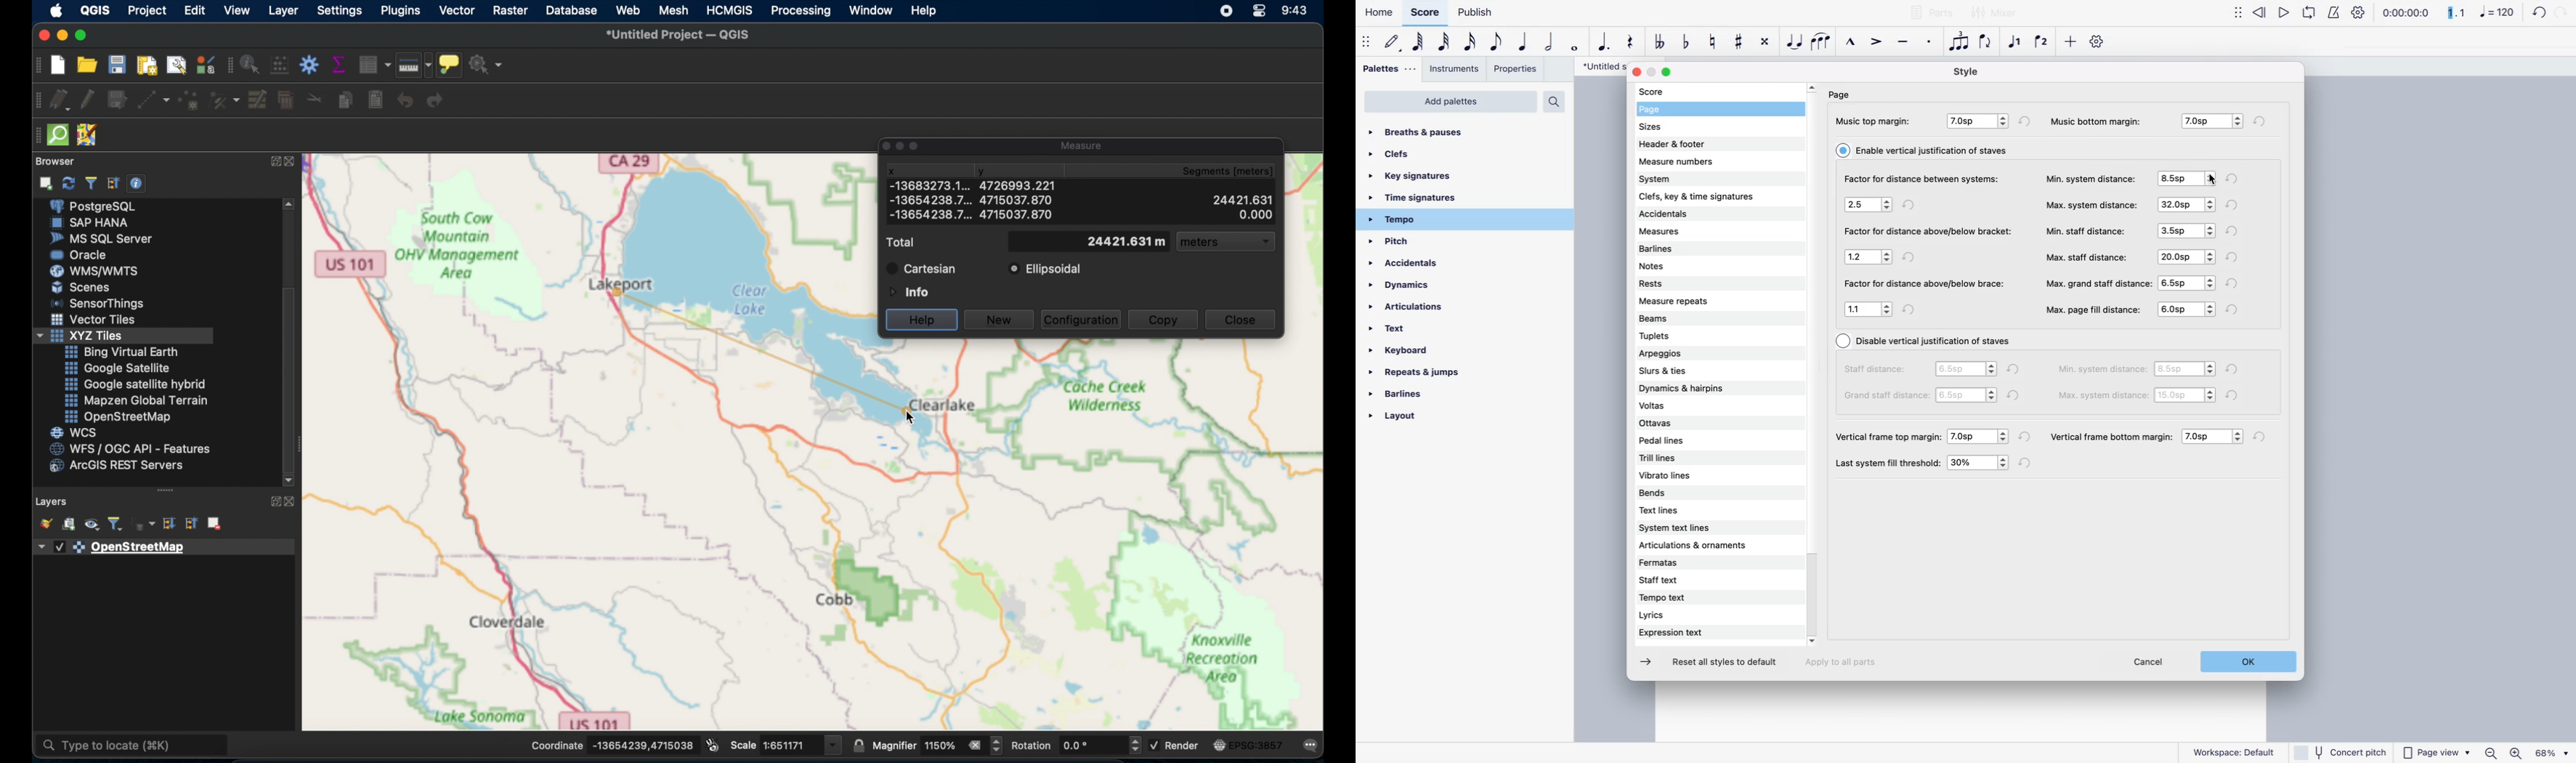  I want to click on max grand staff distance, so click(2099, 282).